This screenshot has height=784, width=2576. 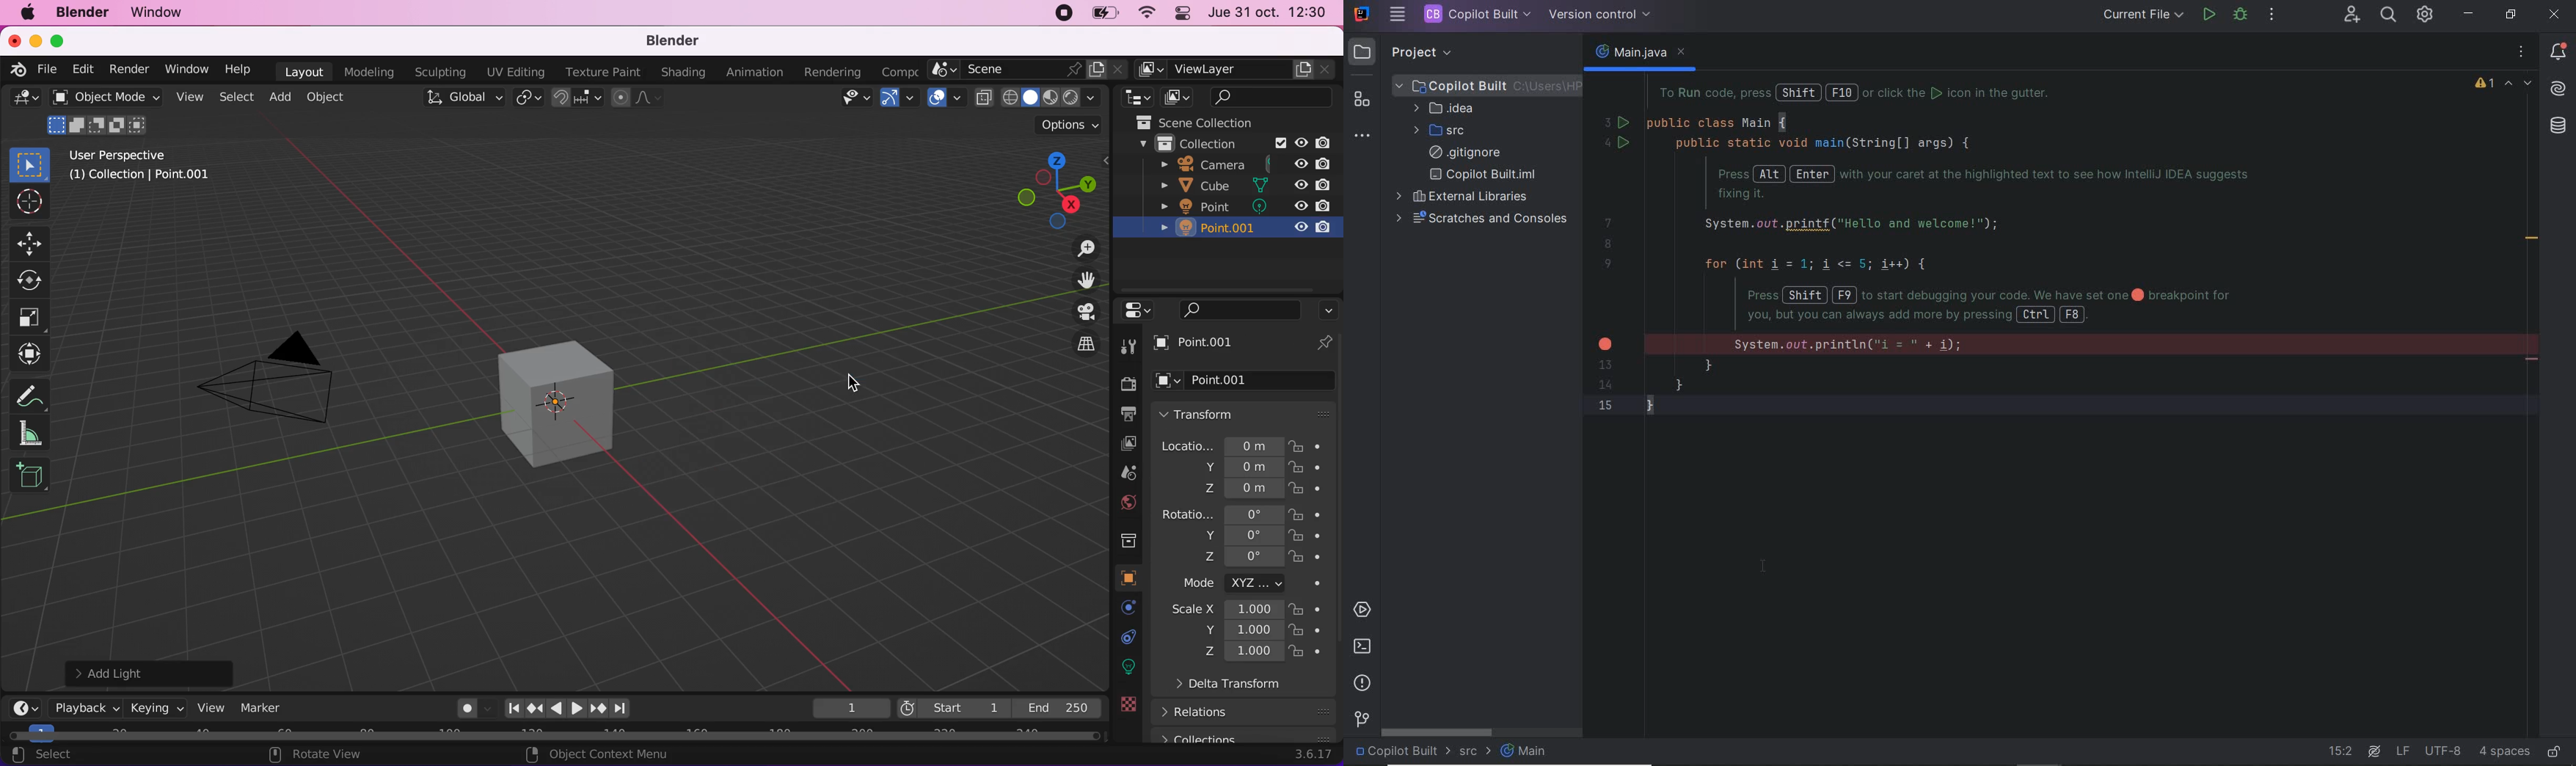 I want to click on more tool windows, so click(x=1364, y=136).